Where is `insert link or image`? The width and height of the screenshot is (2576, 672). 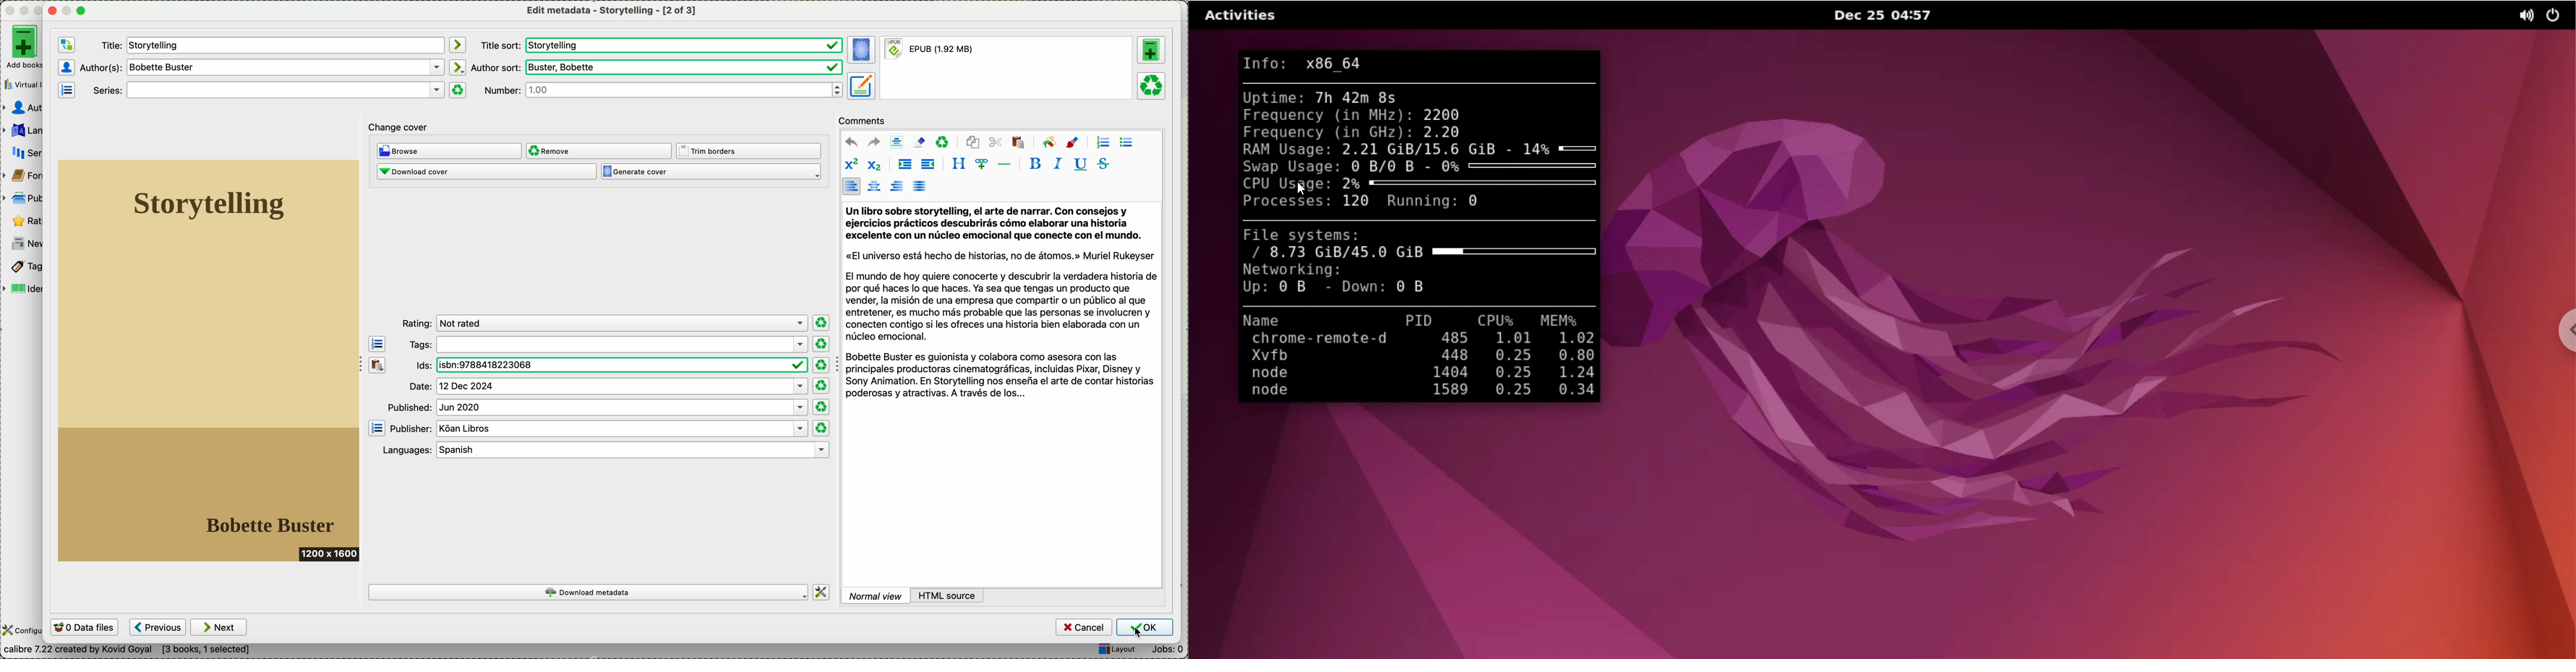
insert link or image is located at coordinates (980, 164).